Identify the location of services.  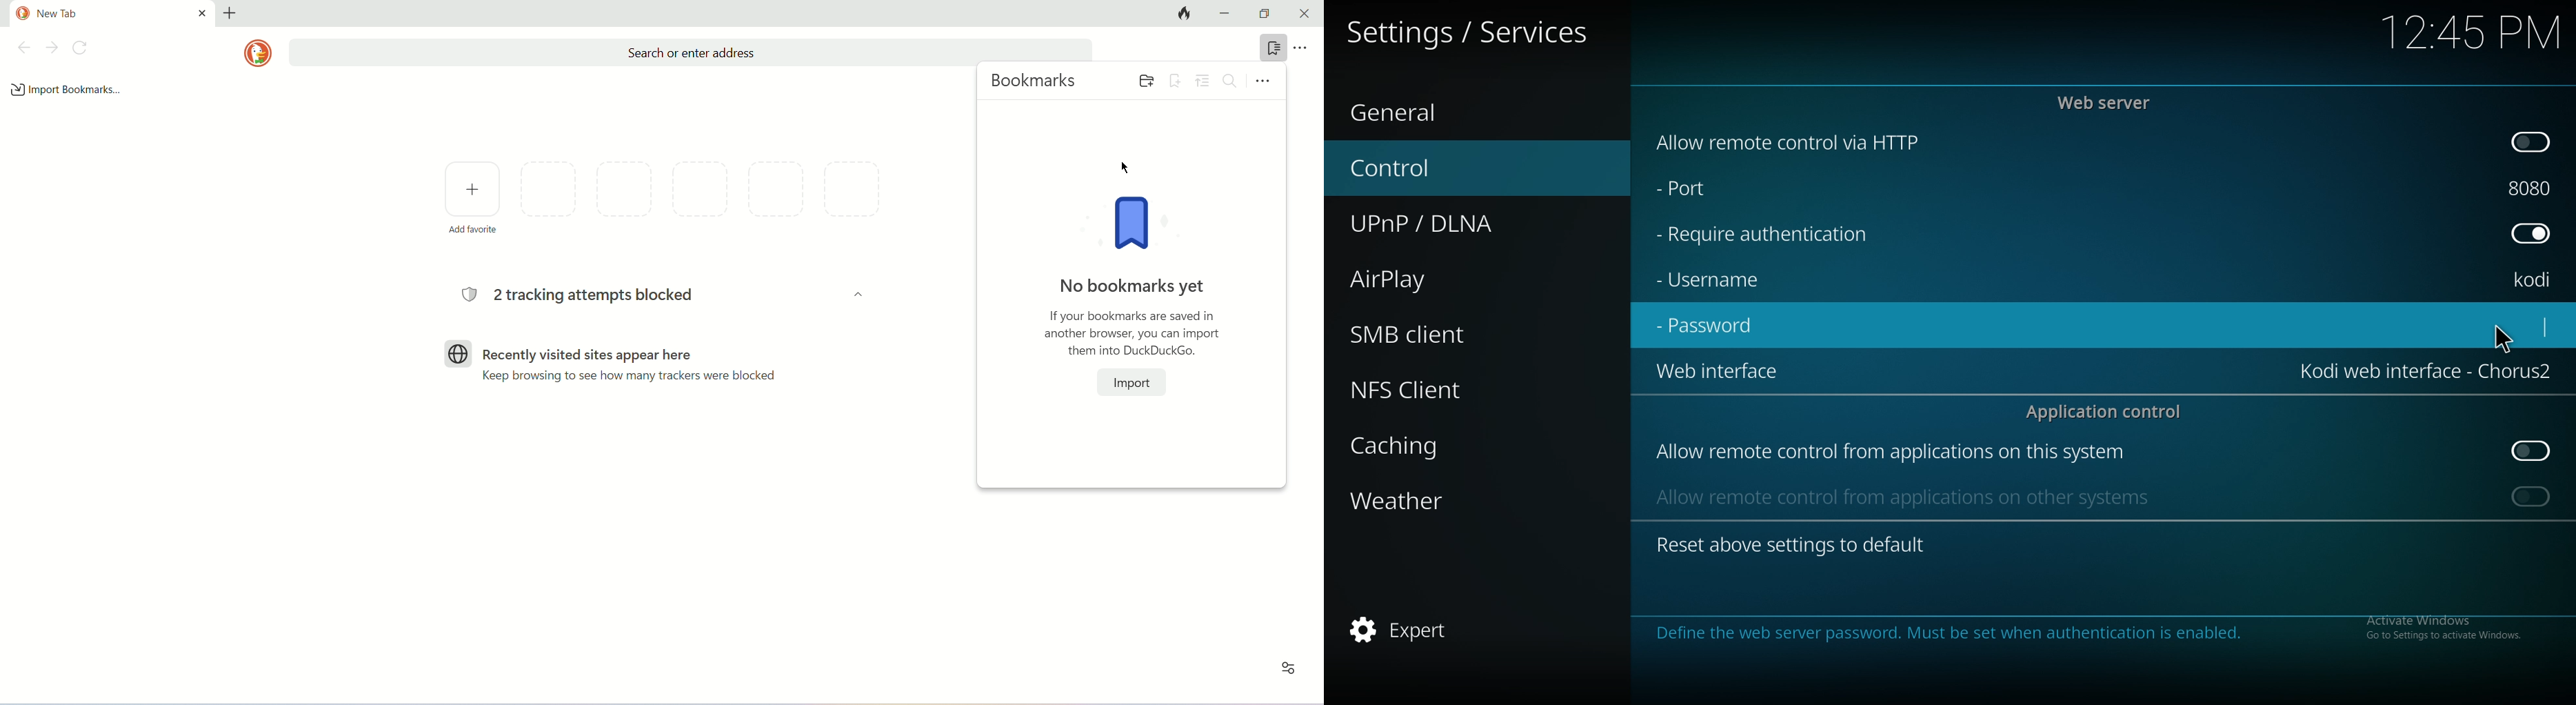
(1474, 31).